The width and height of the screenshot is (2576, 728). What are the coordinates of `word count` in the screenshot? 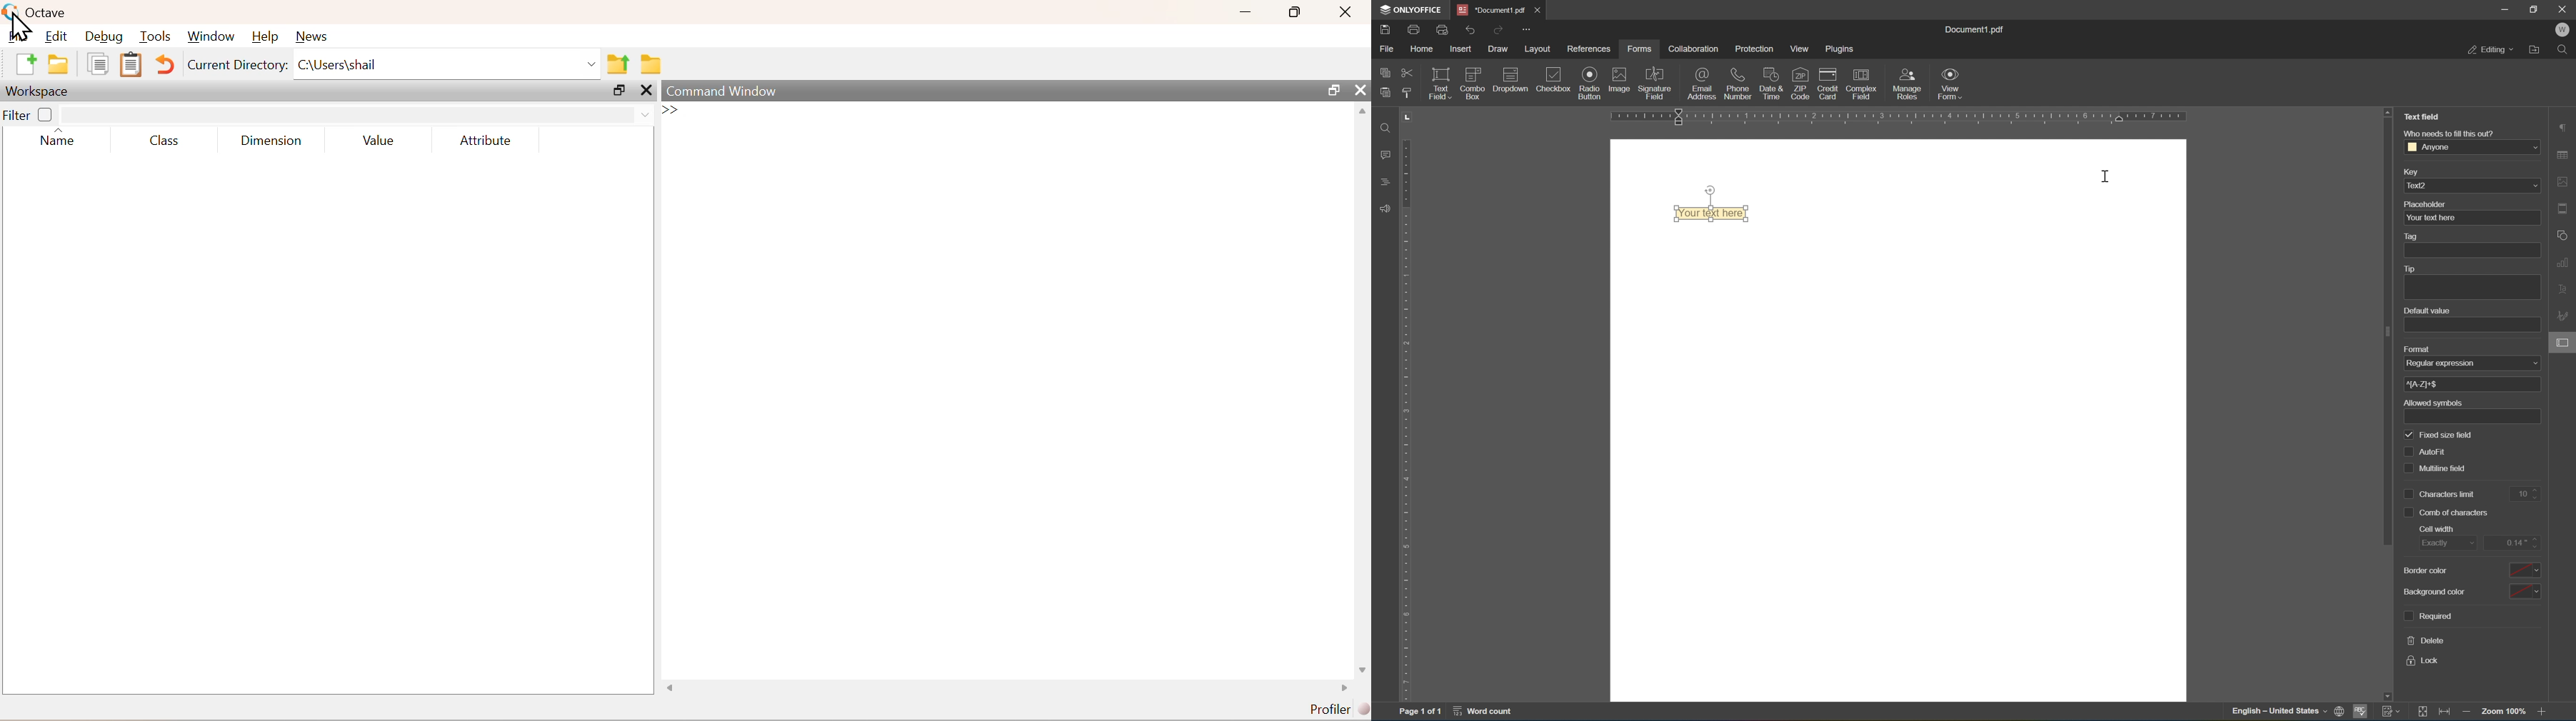 It's located at (1486, 713).